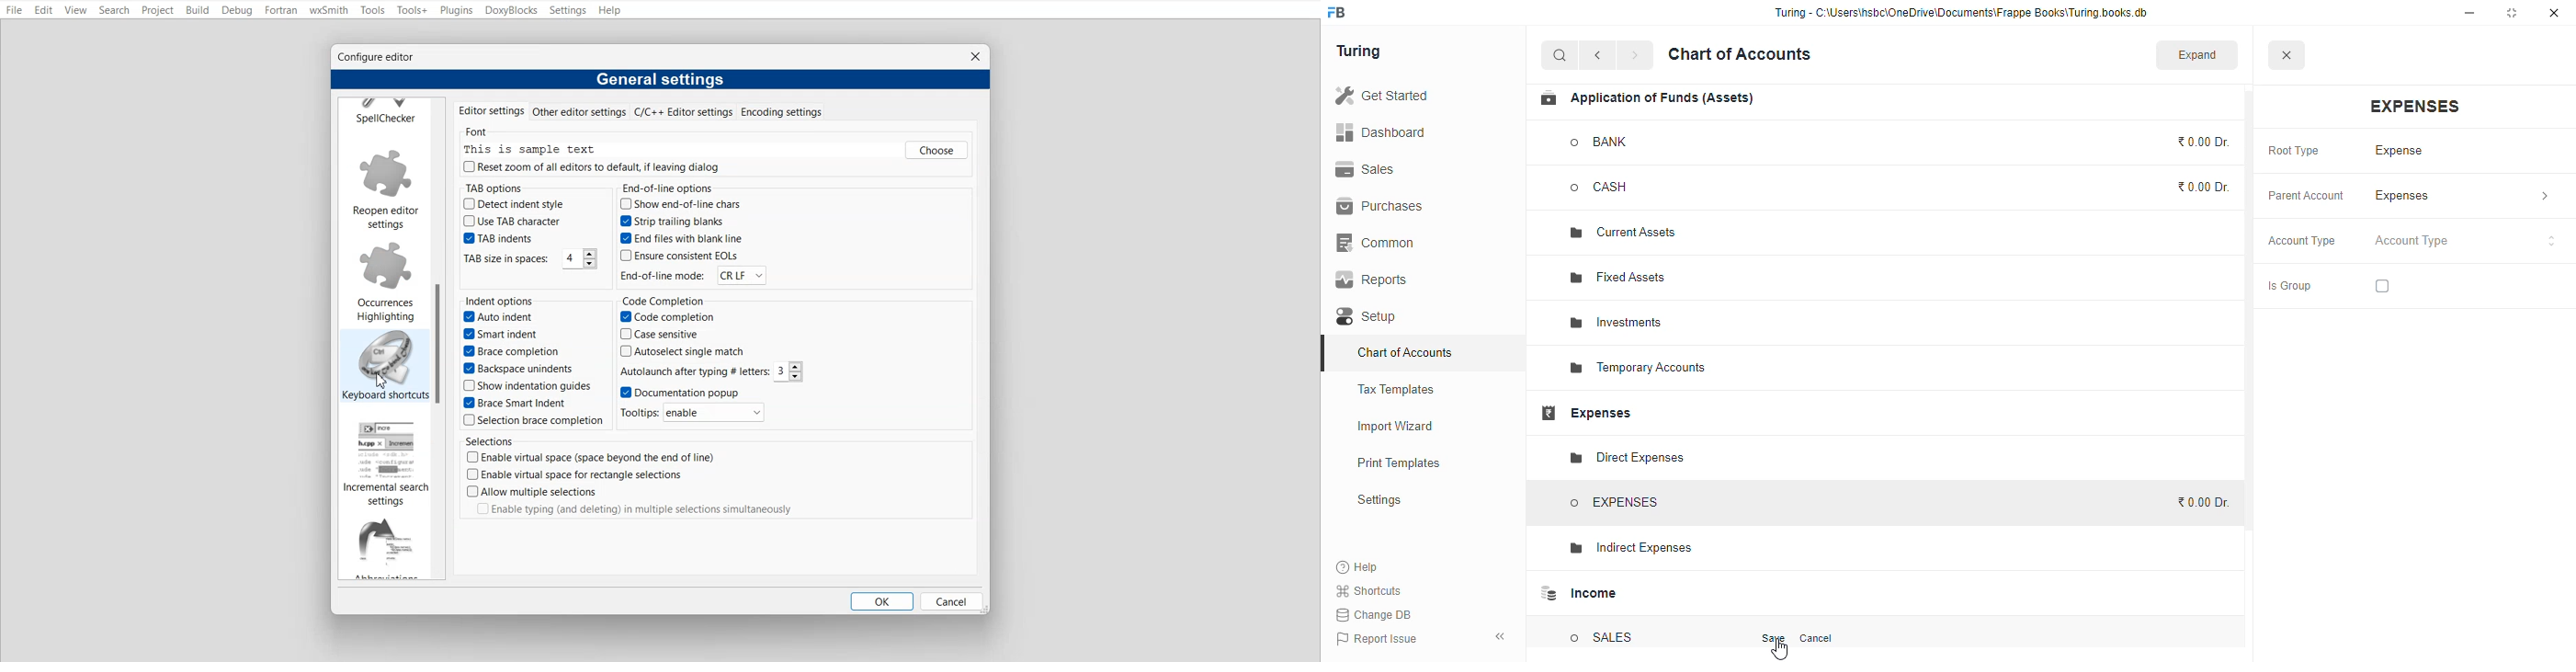 The image size is (2576, 672). I want to click on import wizard, so click(1396, 427).